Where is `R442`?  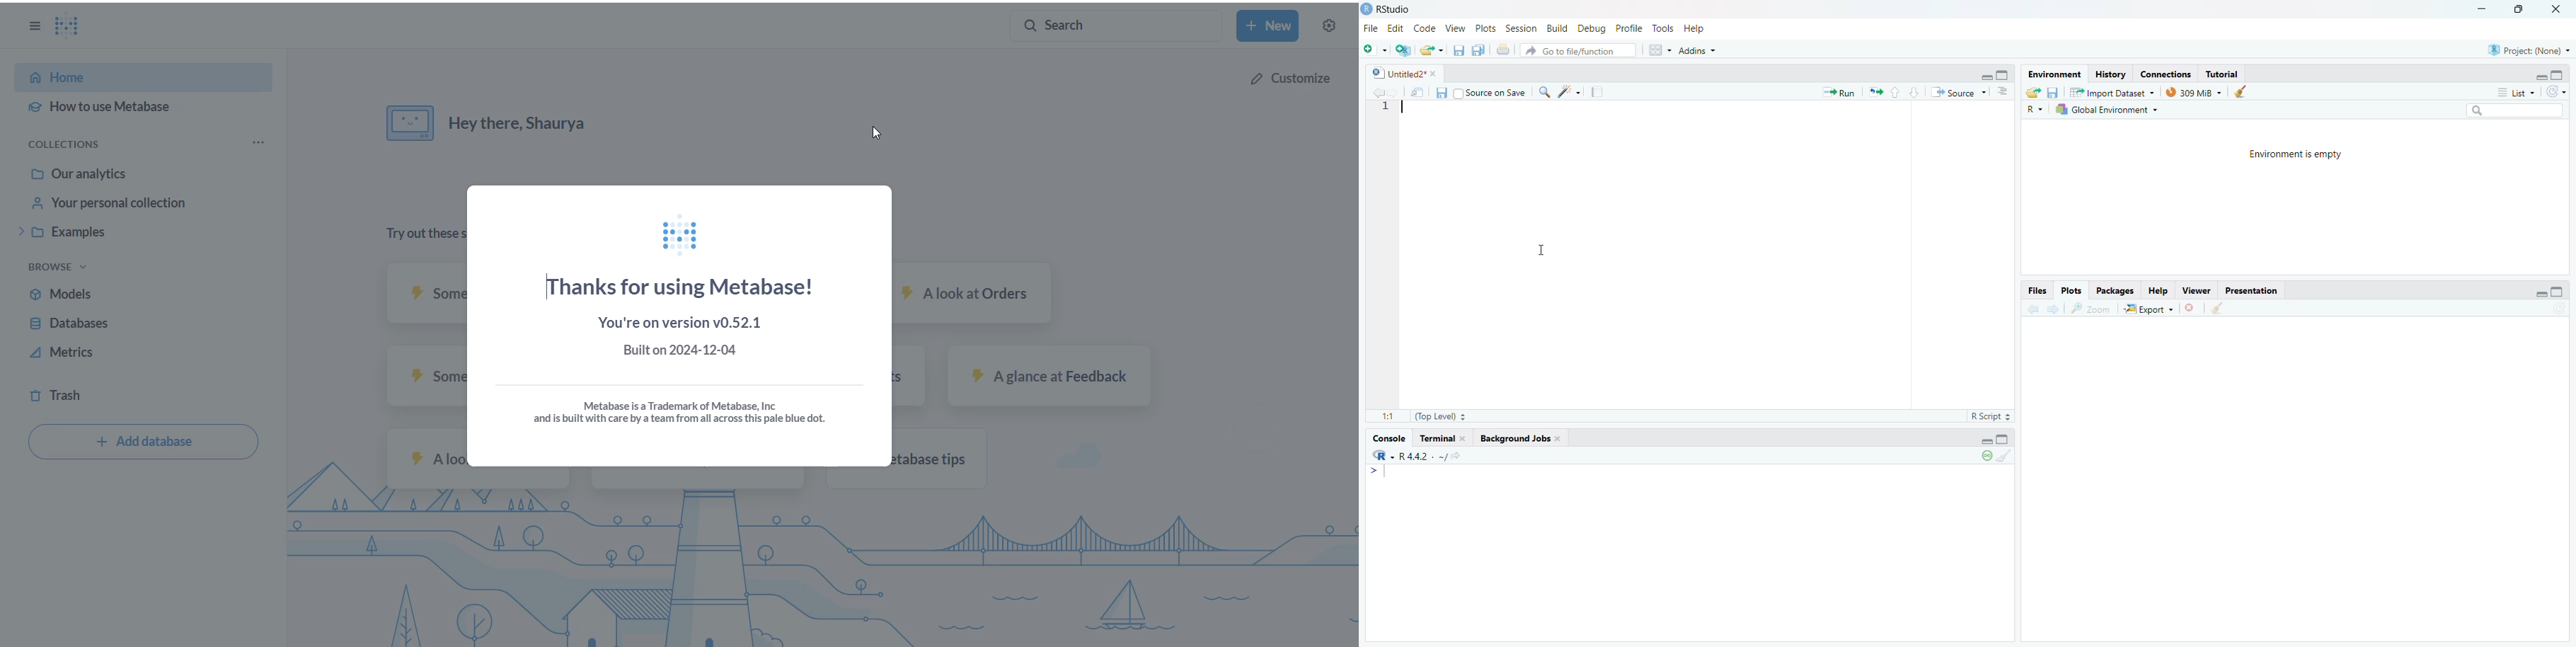 R442 is located at coordinates (1414, 461).